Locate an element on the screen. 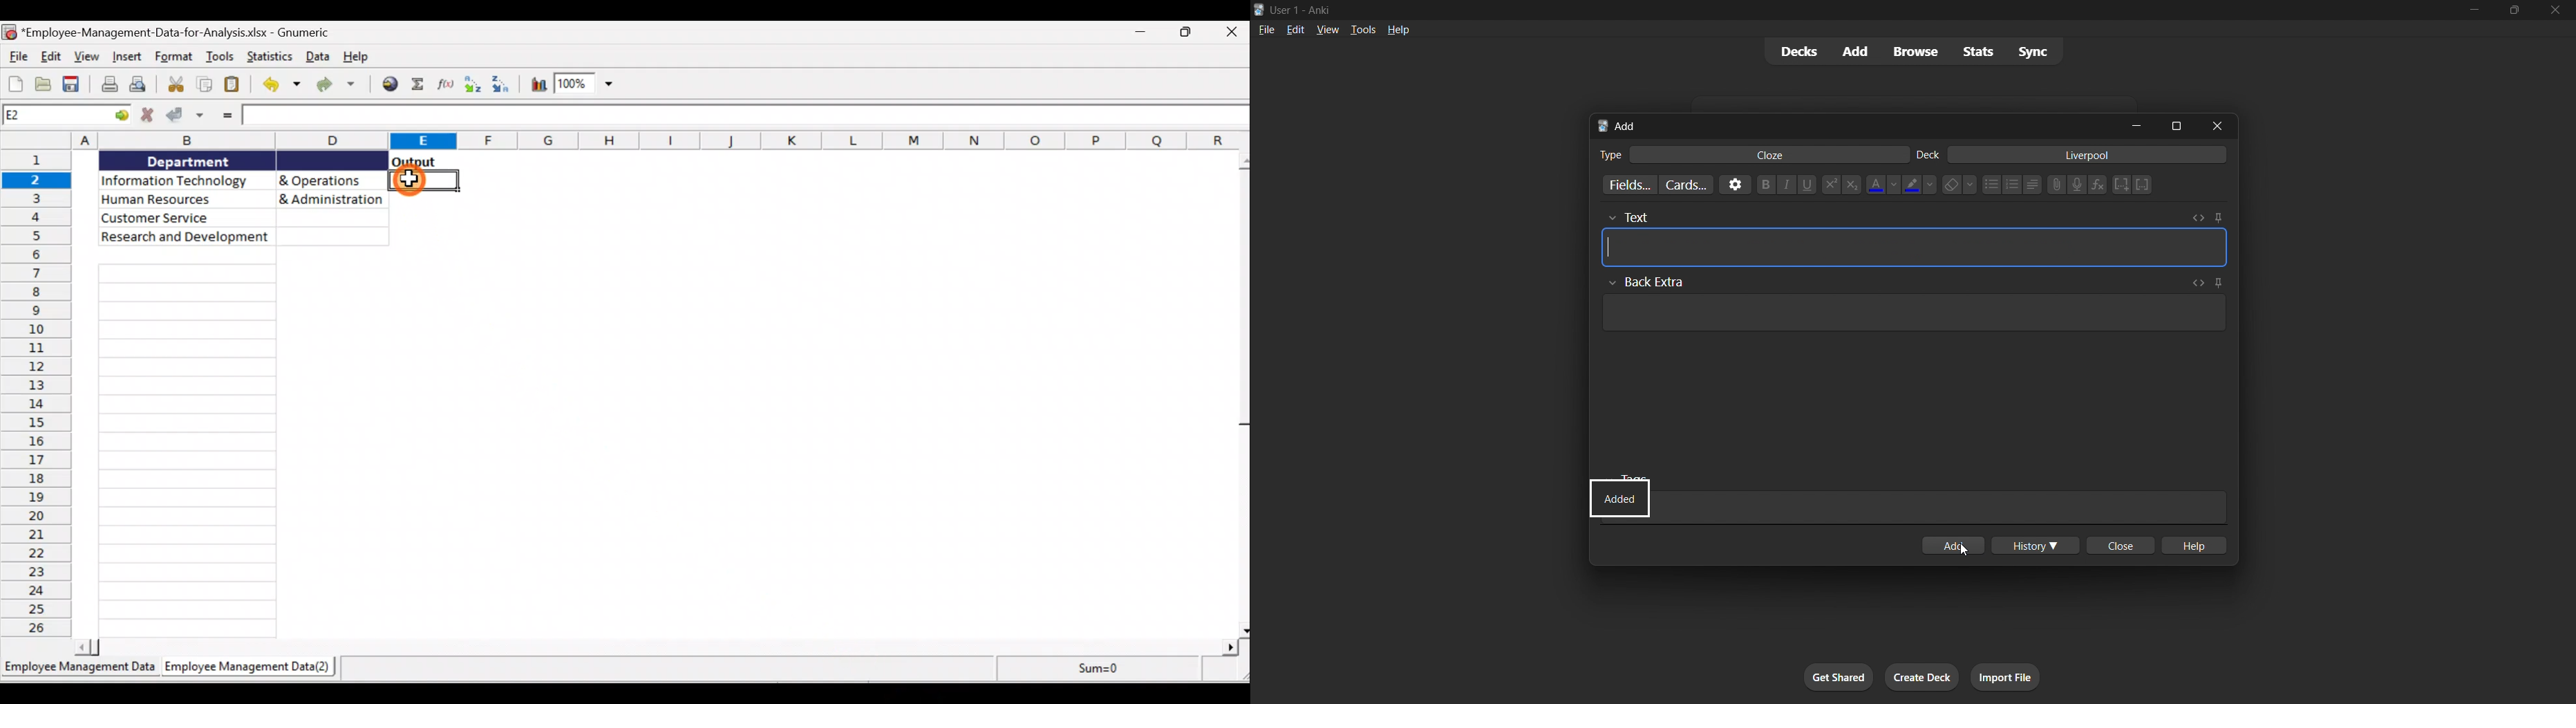 The width and height of the screenshot is (2576, 728). Data is located at coordinates (244, 199).